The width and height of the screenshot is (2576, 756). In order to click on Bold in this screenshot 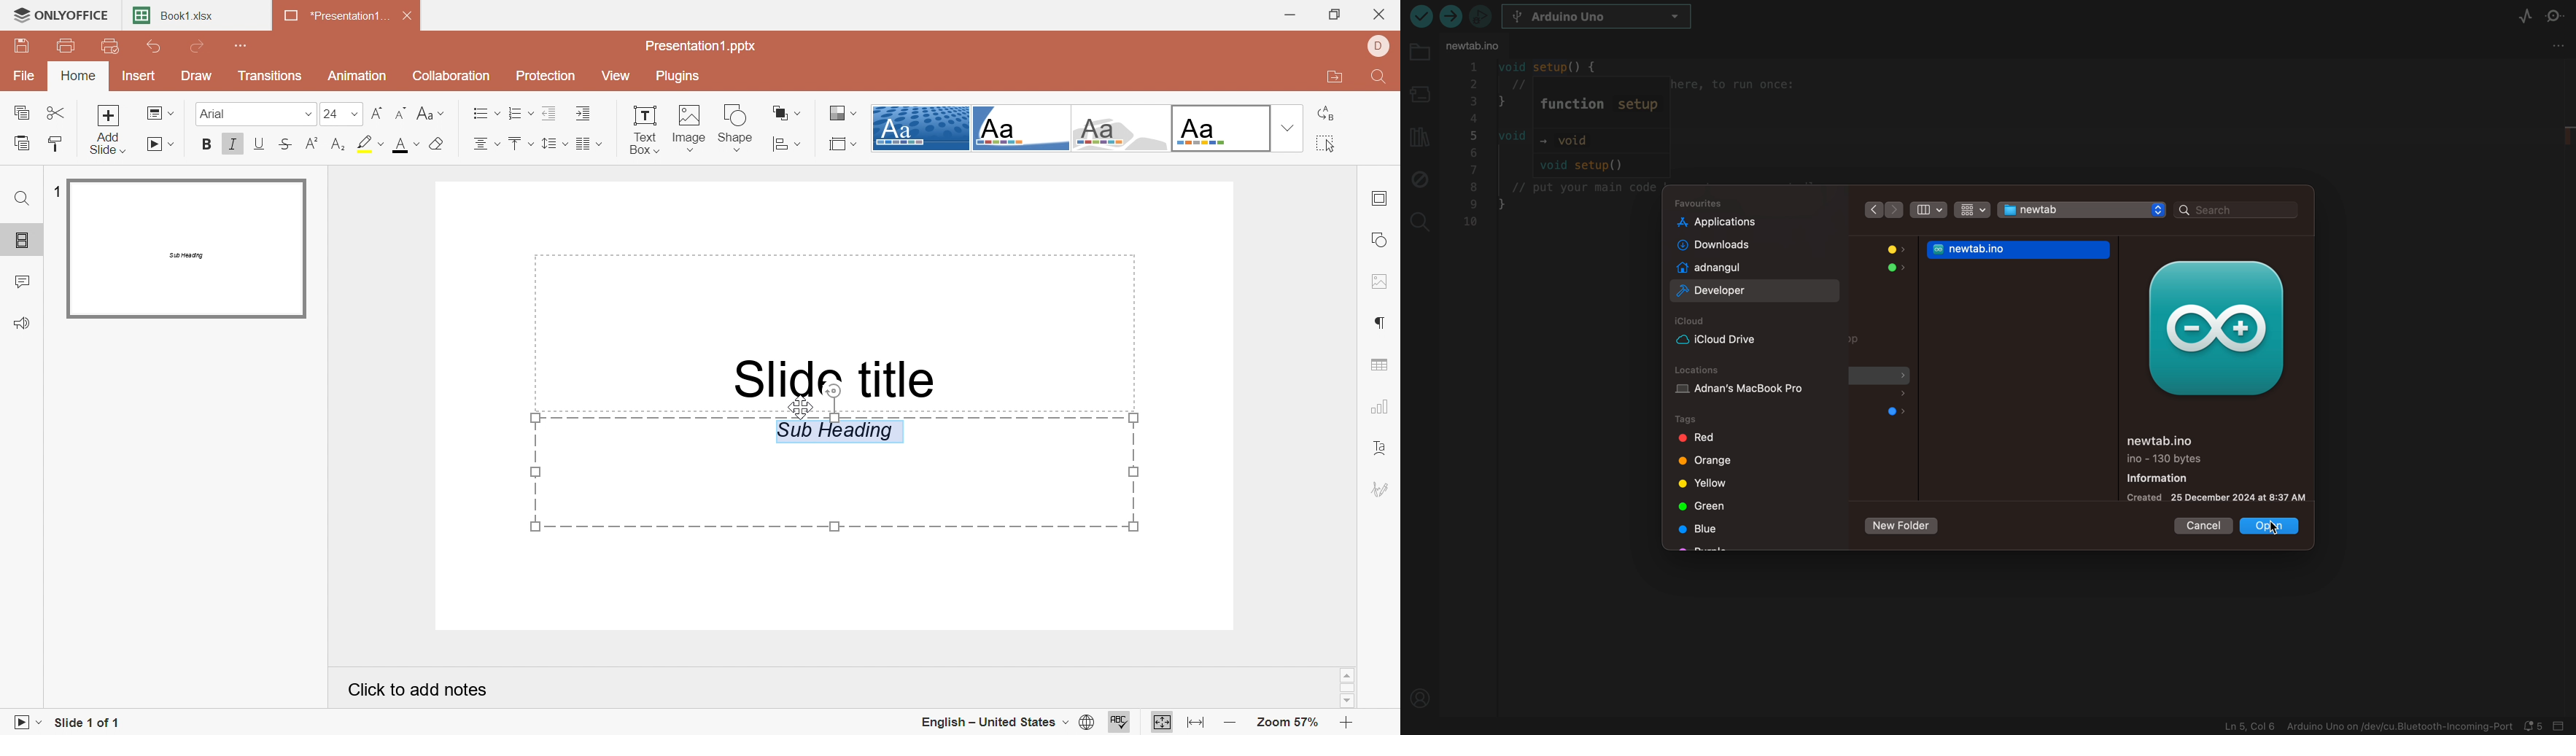, I will do `click(205, 144)`.